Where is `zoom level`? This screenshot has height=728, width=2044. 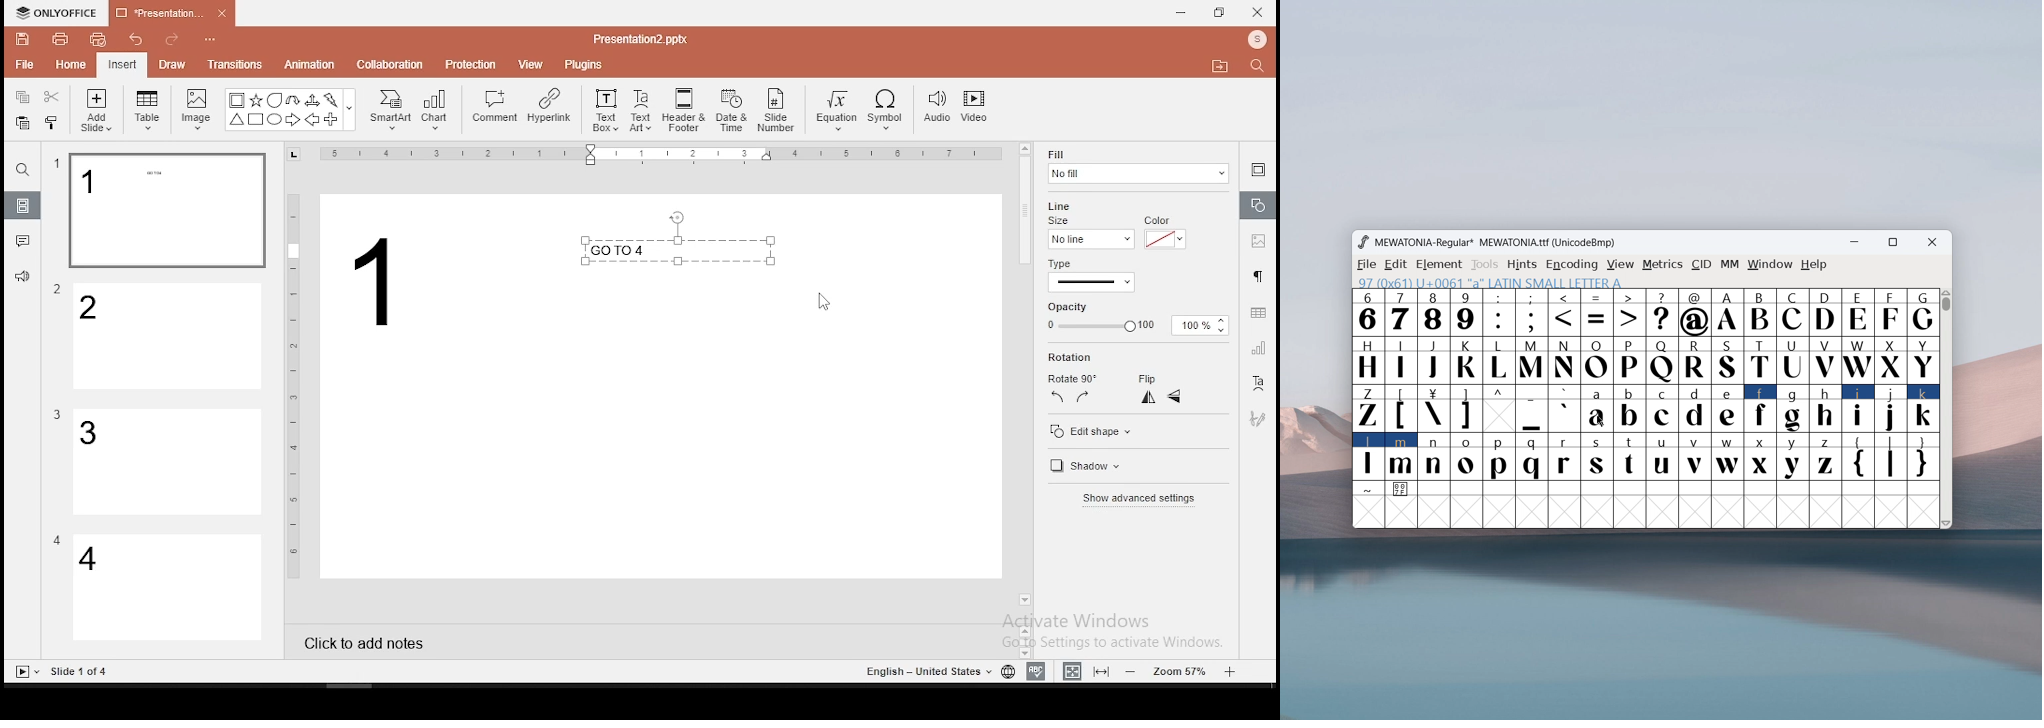 zoom level is located at coordinates (1183, 670).